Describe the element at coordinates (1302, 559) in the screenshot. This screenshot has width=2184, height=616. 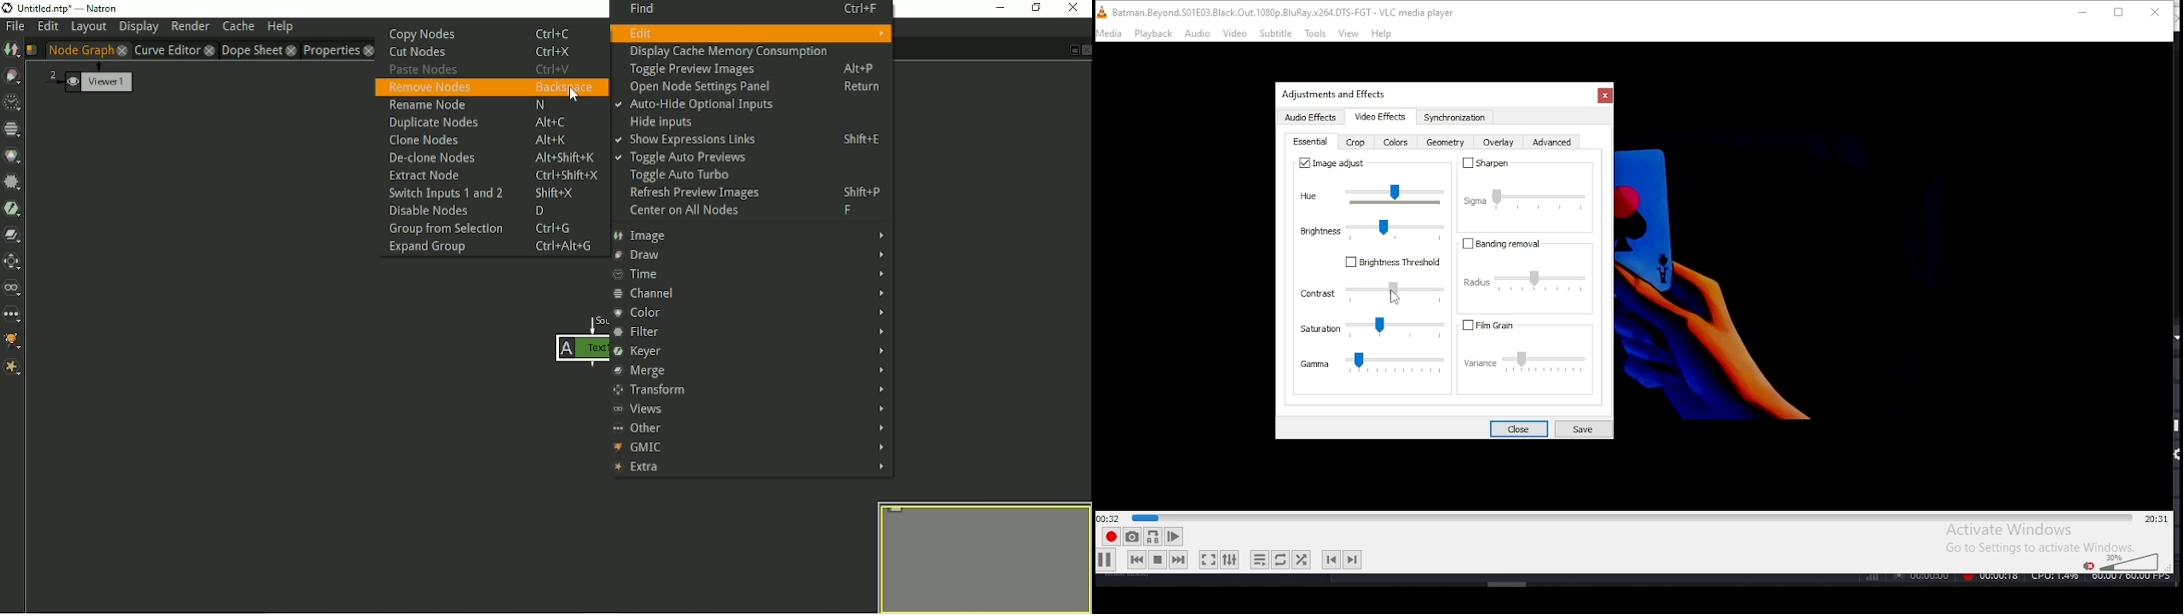
I see `random` at that location.